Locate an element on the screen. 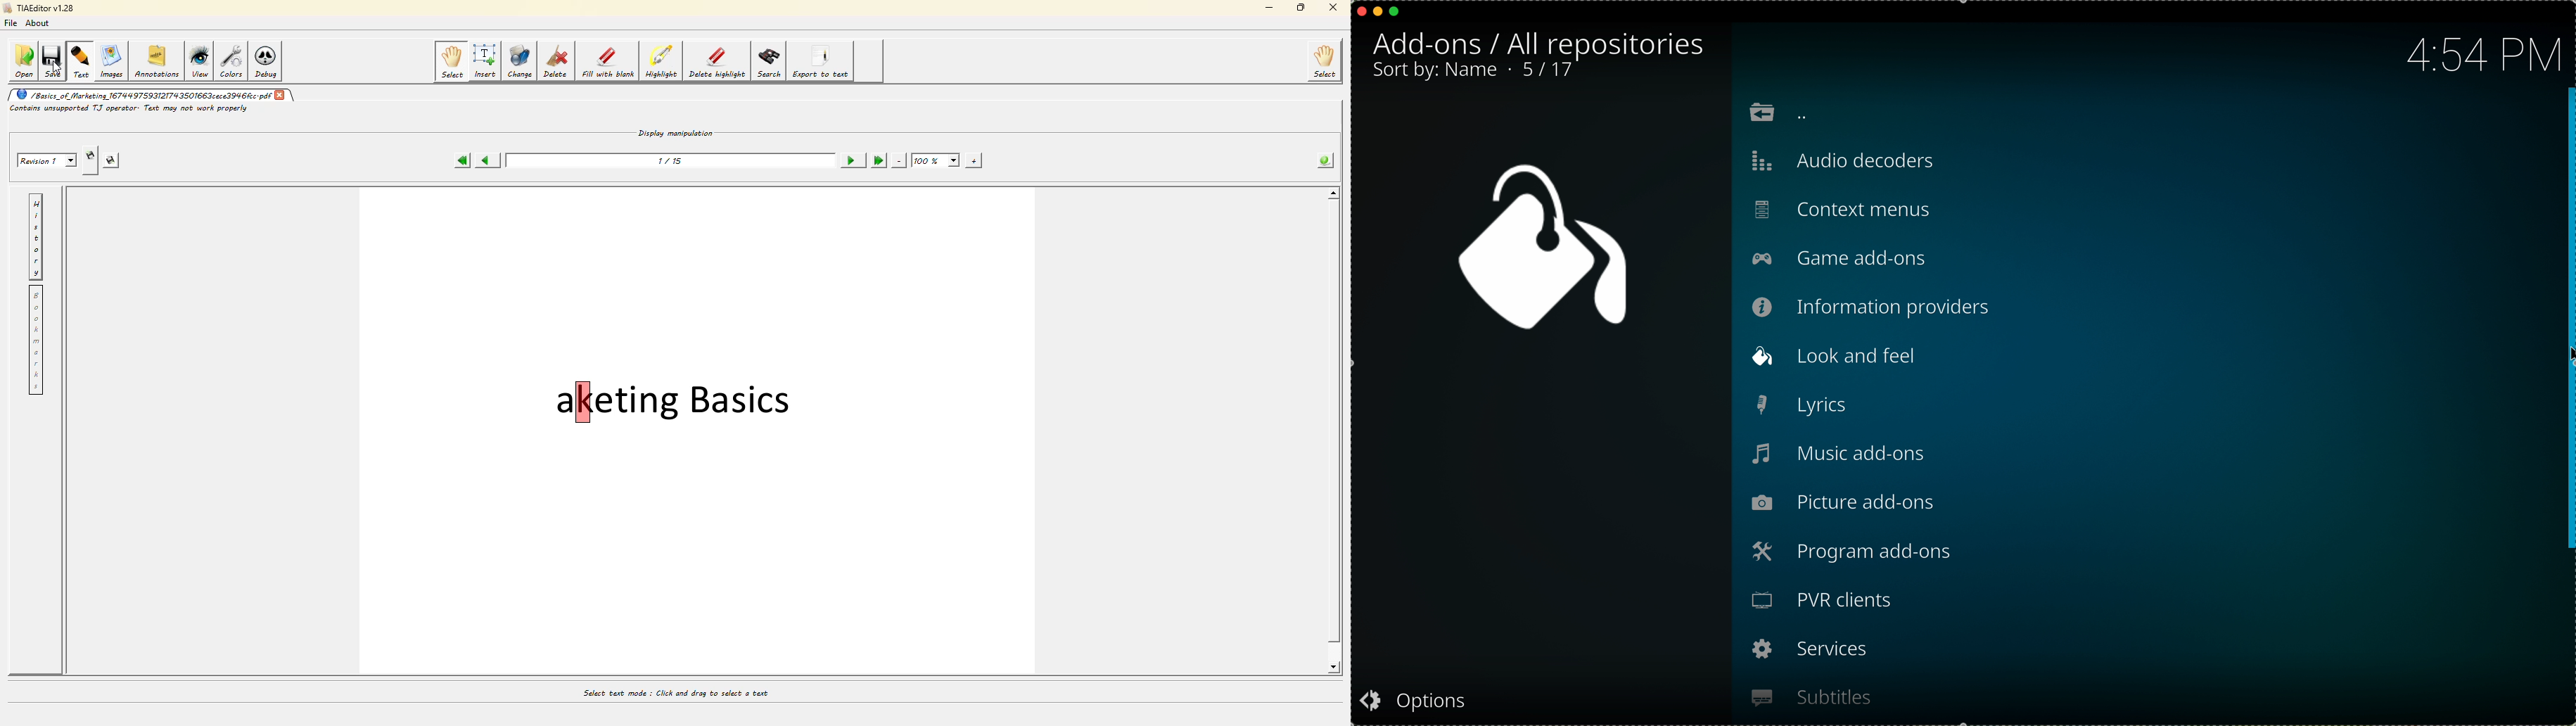 This screenshot has height=728, width=2576. music add-ons is located at coordinates (1839, 452).